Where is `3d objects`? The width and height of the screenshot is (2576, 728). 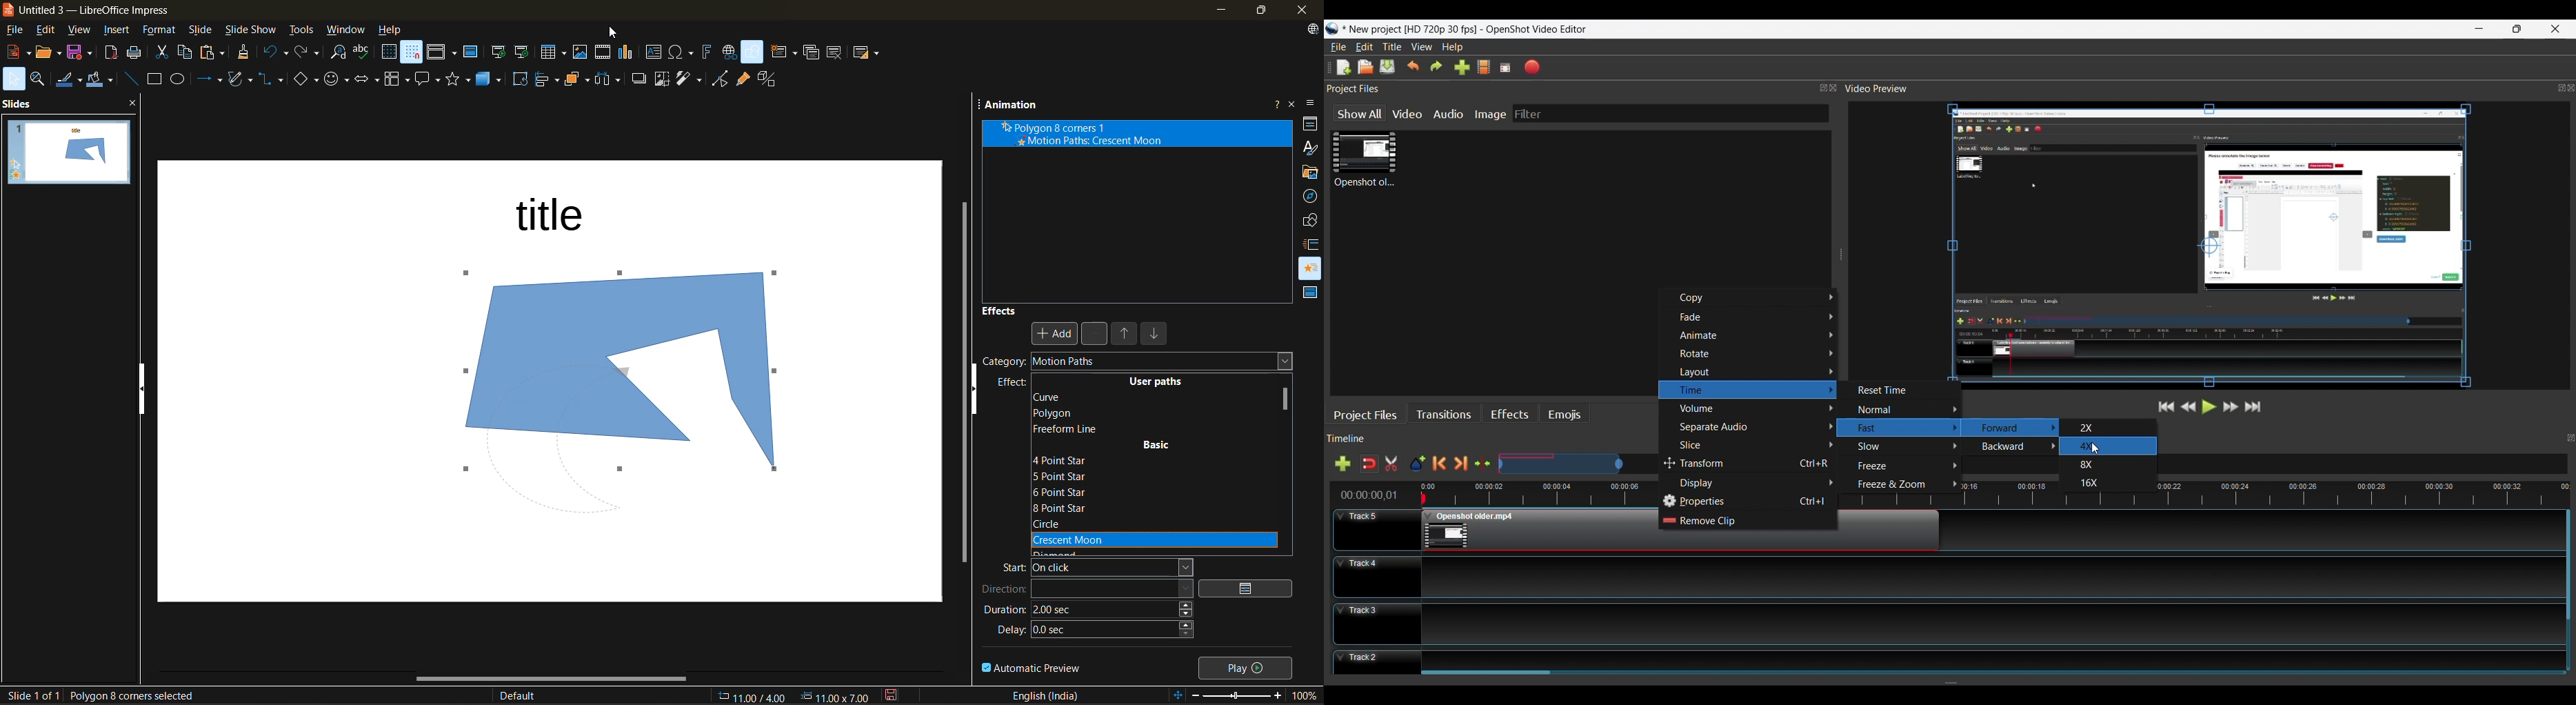
3d objects is located at coordinates (491, 80).